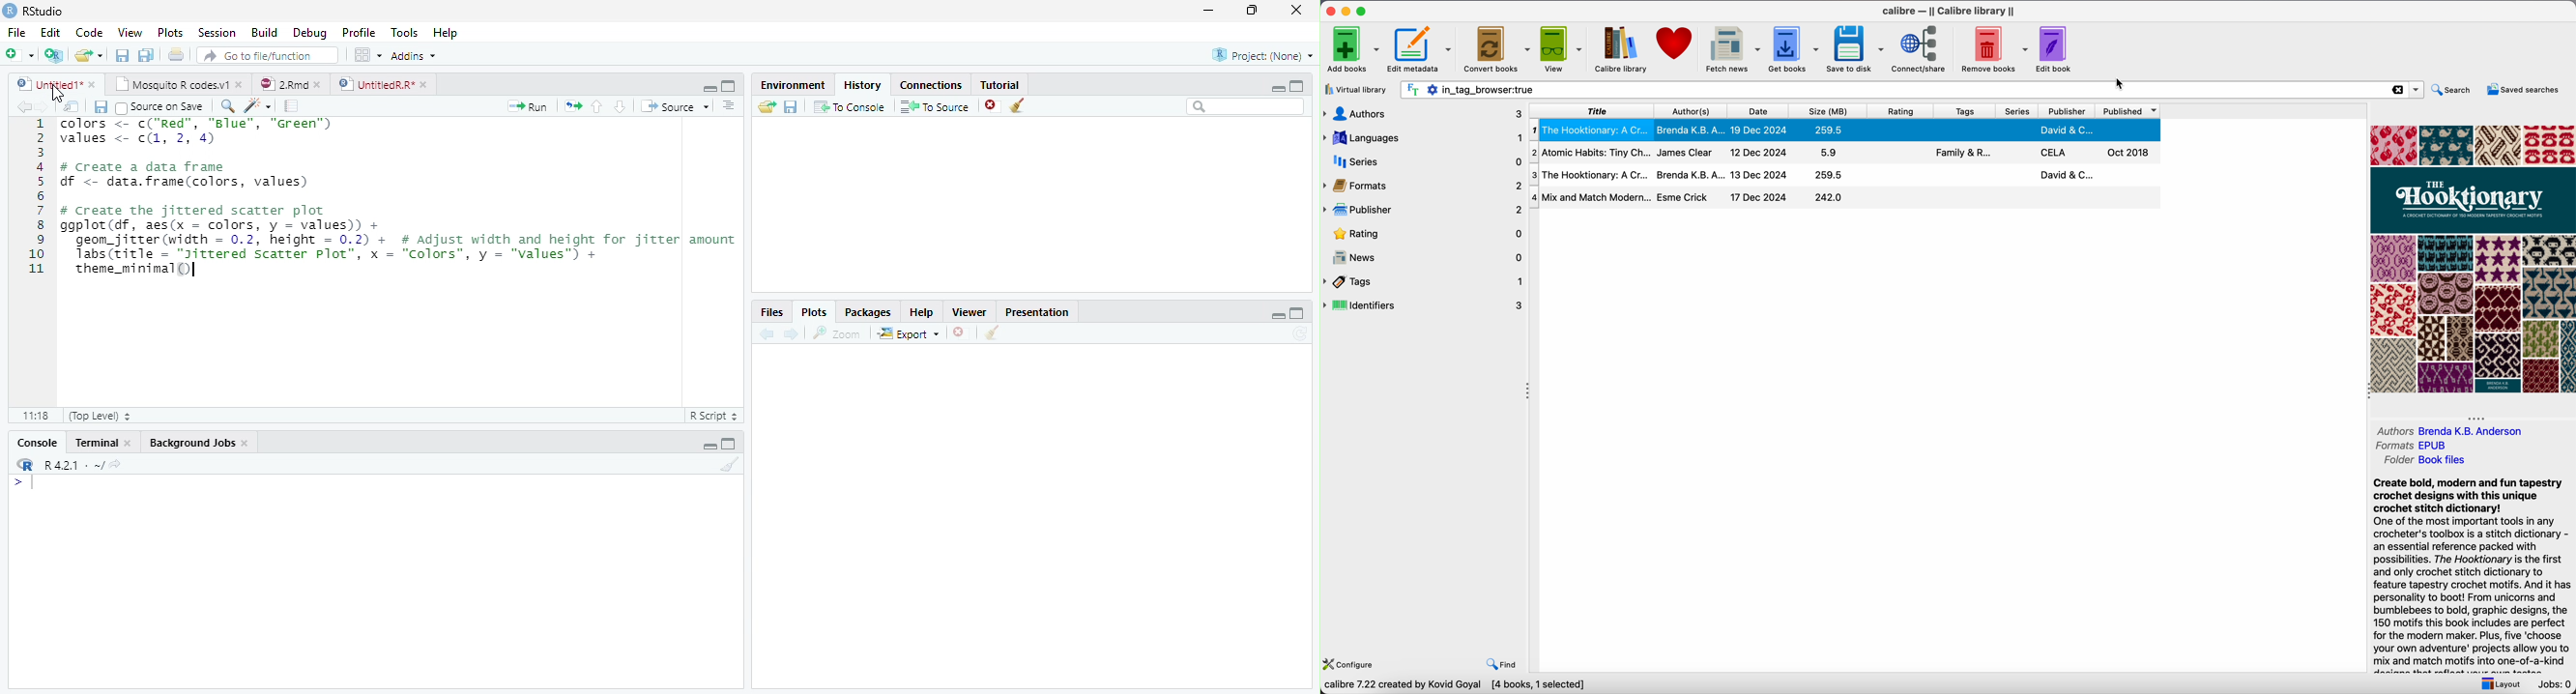 This screenshot has height=700, width=2576. I want to click on R 4.2.1 . ~/, so click(73, 465).